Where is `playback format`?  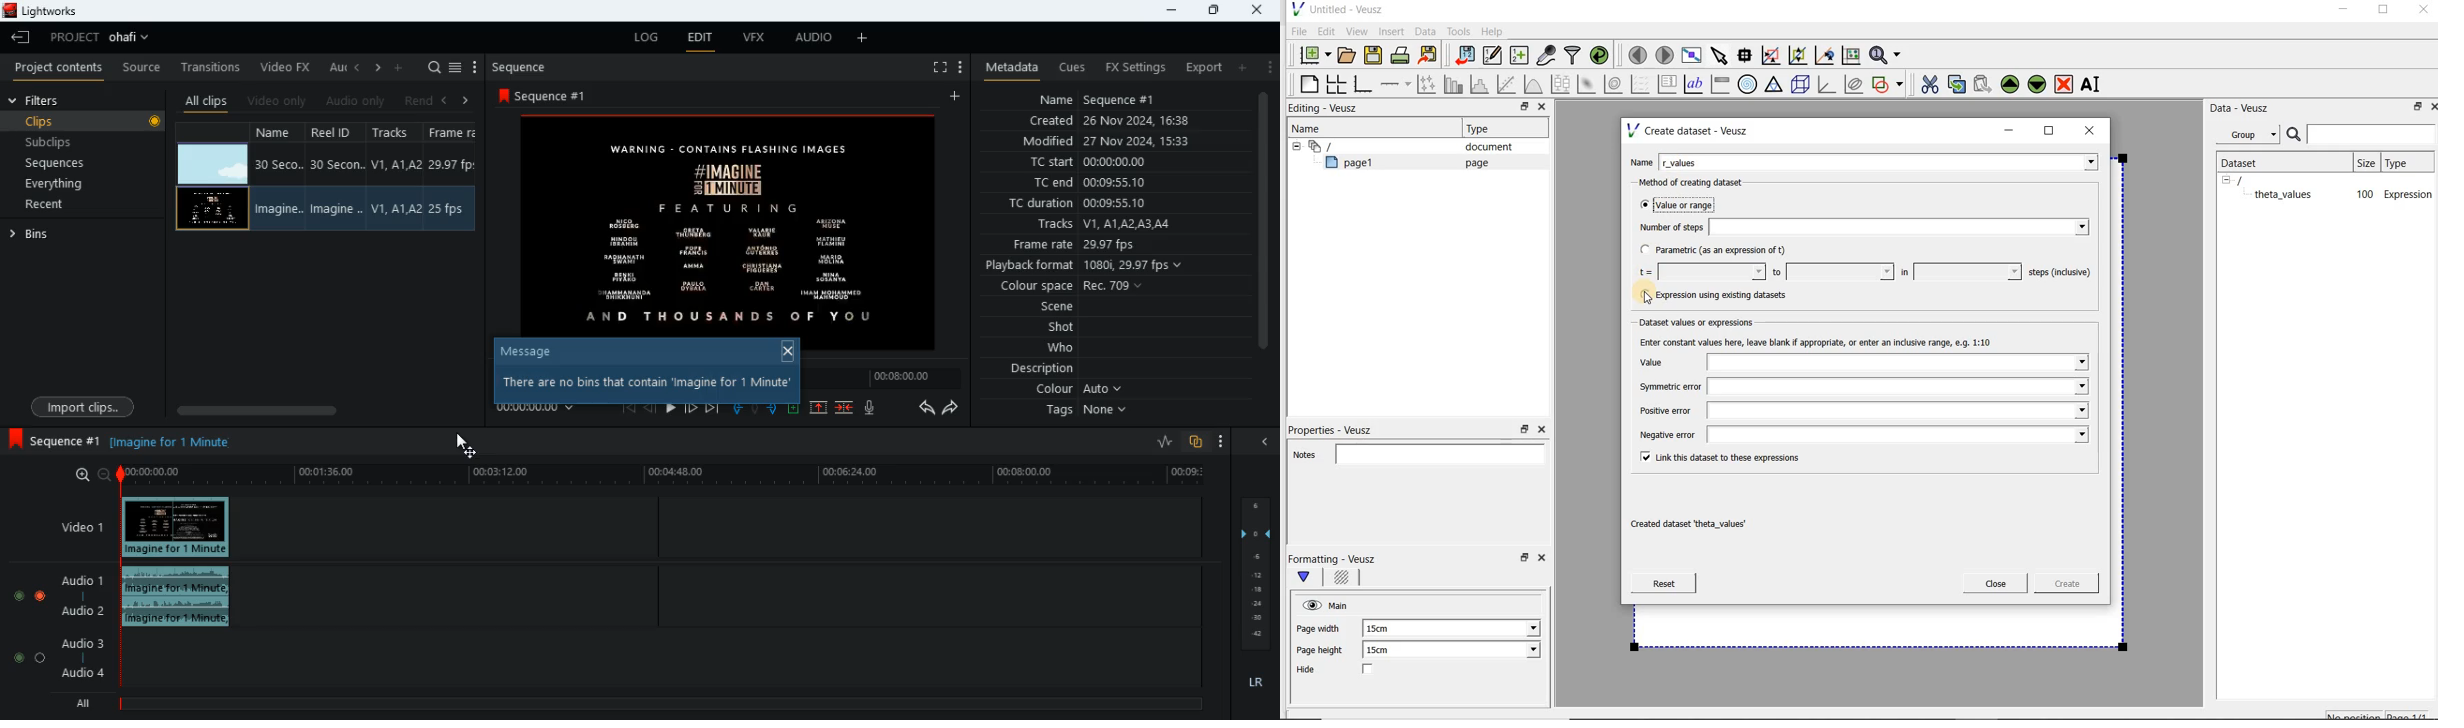
playback format is located at coordinates (1086, 265).